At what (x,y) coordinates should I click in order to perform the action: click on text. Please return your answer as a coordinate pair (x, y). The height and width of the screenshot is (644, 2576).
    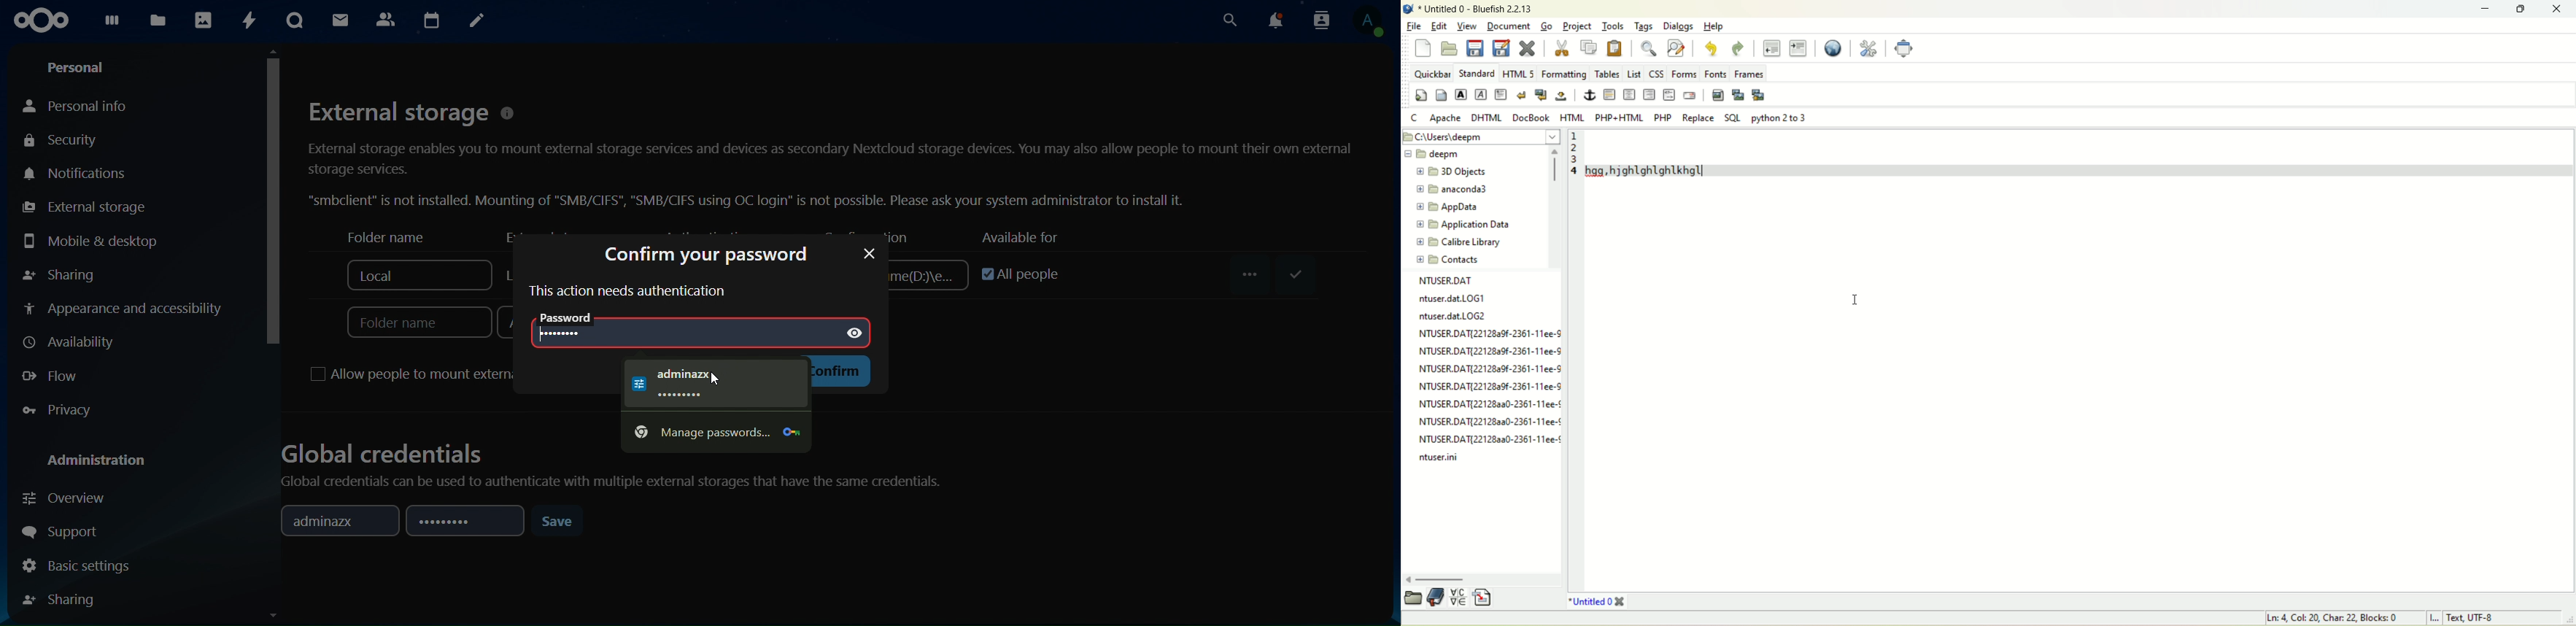
    Looking at the image, I should click on (706, 385).